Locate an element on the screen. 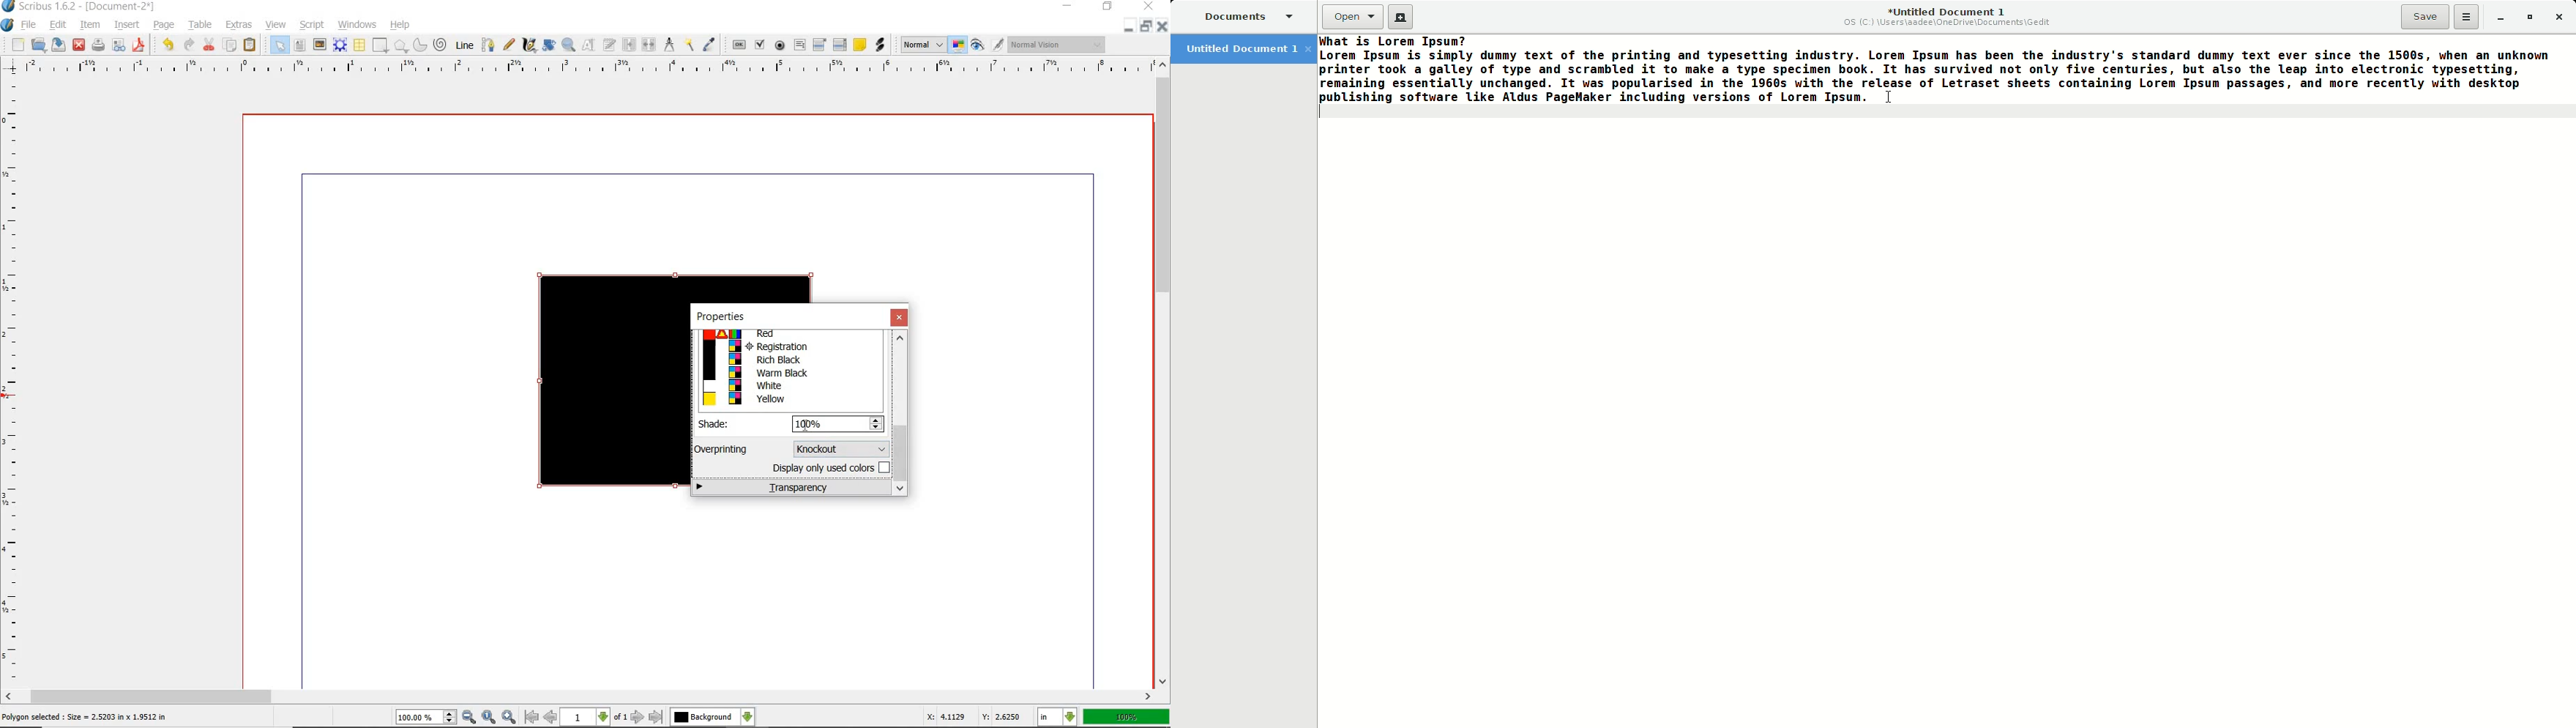 This screenshot has width=2576, height=728. copy is located at coordinates (231, 44).